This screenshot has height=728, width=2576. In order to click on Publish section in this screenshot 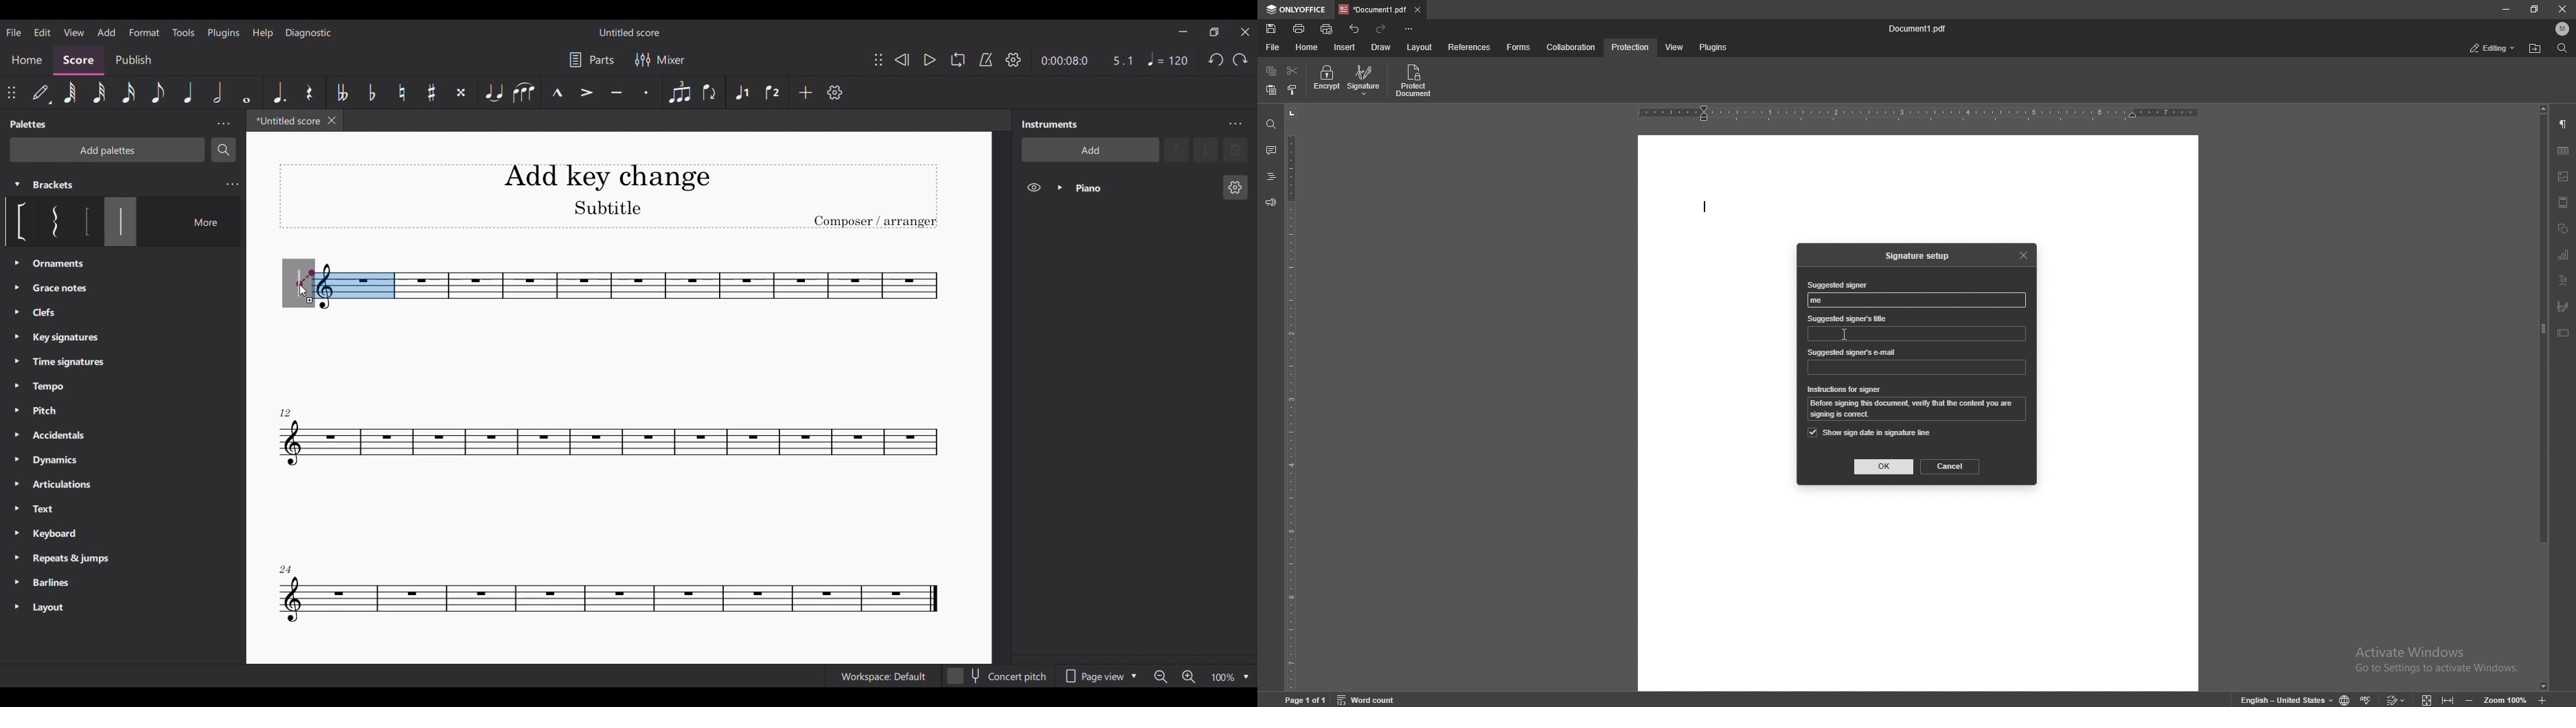, I will do `click(133, 60)`.